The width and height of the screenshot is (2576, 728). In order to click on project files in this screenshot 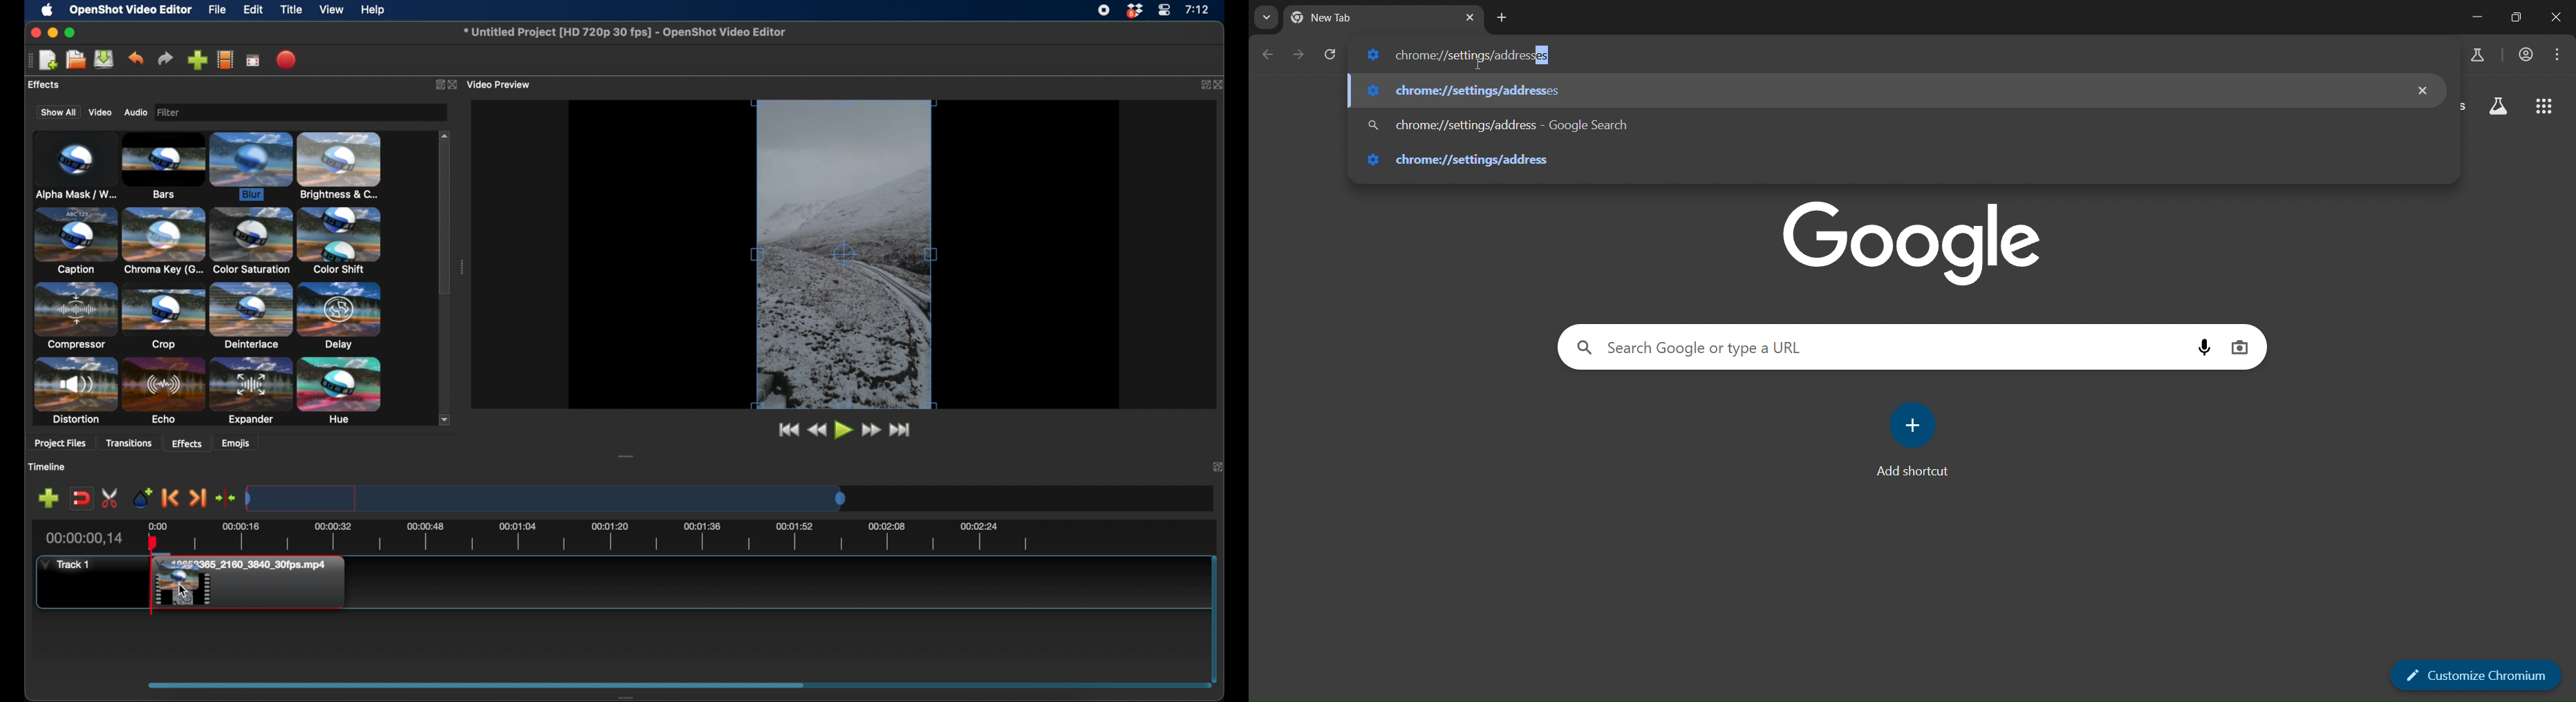, I will do `click(61, 445)`.